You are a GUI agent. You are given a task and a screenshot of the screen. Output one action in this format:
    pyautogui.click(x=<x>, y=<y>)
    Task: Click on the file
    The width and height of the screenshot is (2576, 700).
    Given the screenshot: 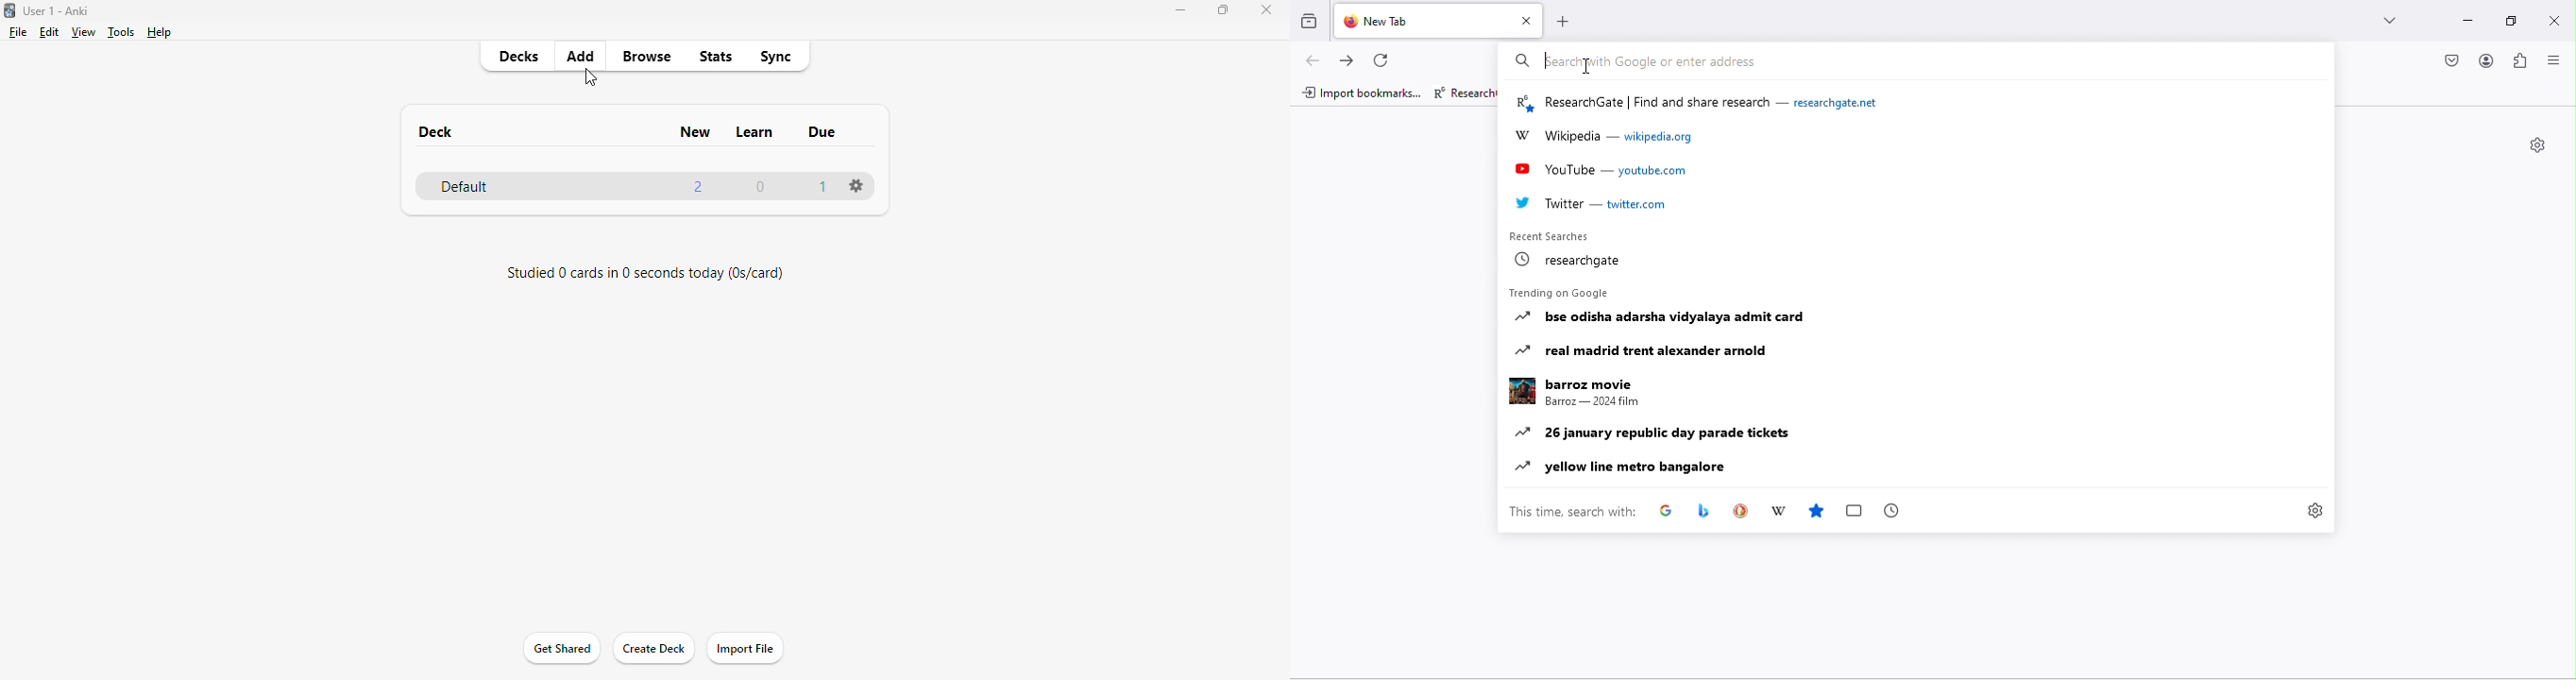 What is the action you would take?
    pyautogui.click(x=19, y=32)
    